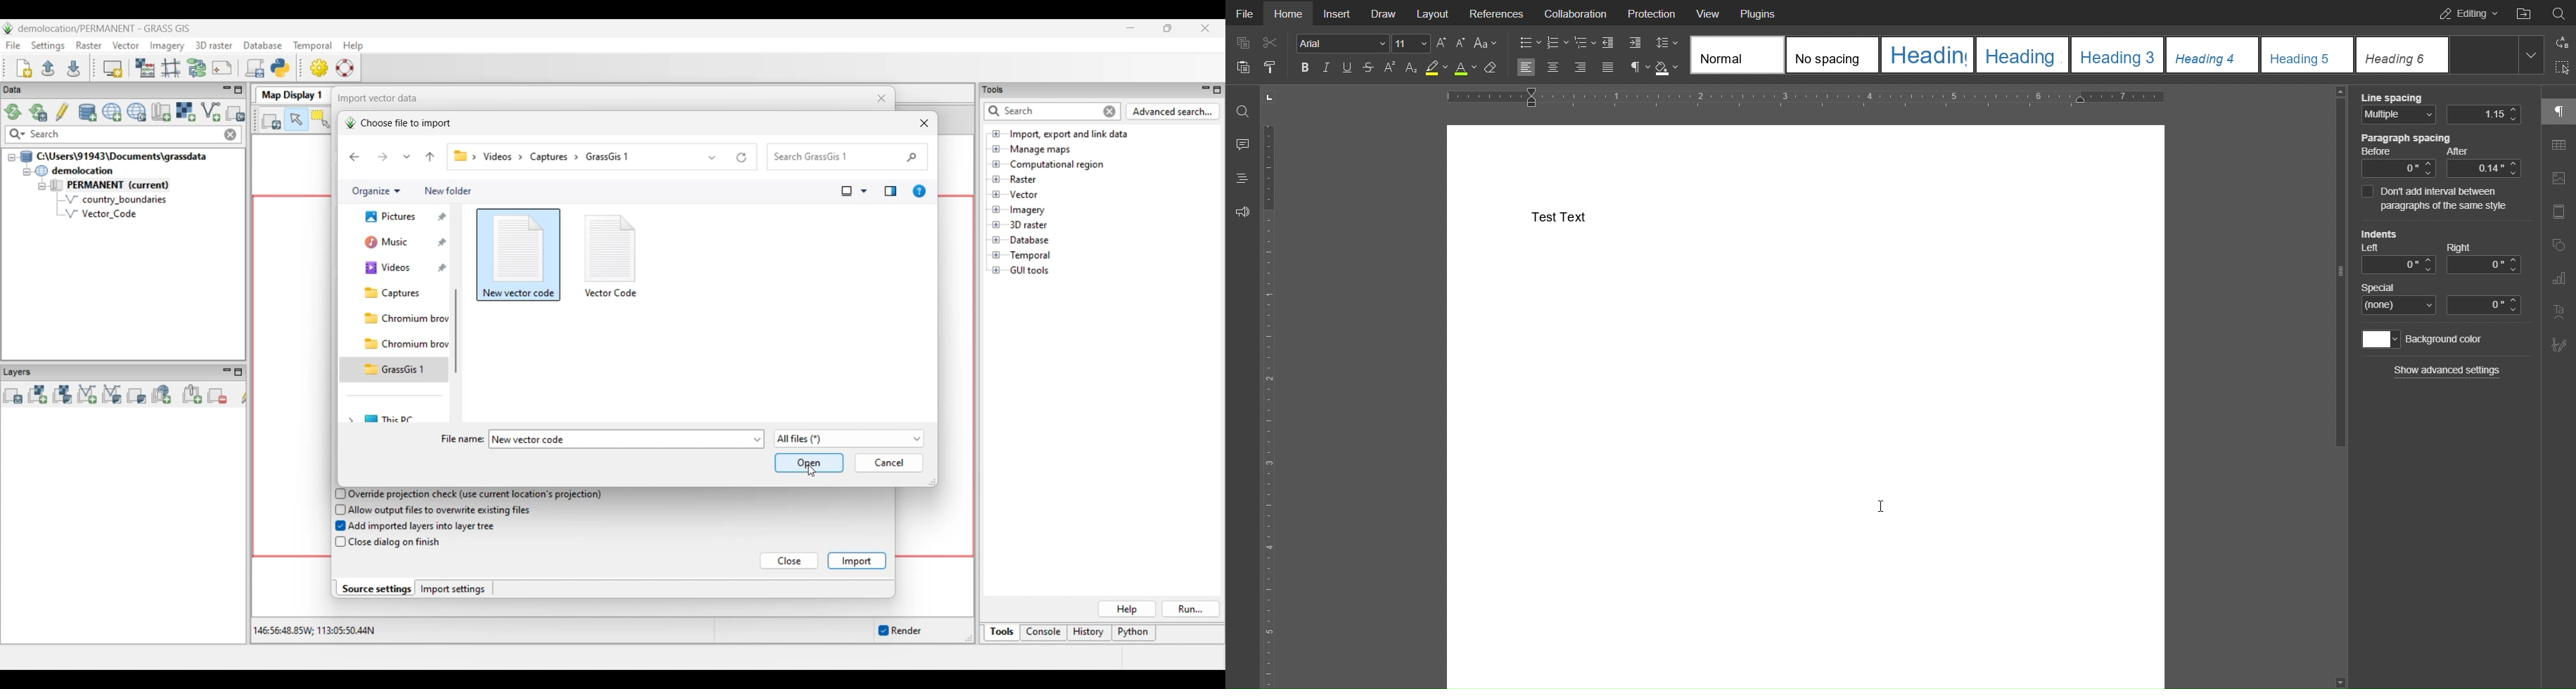 The image size is (2576, 700). I want to click on Erase, so click(1491, 69).